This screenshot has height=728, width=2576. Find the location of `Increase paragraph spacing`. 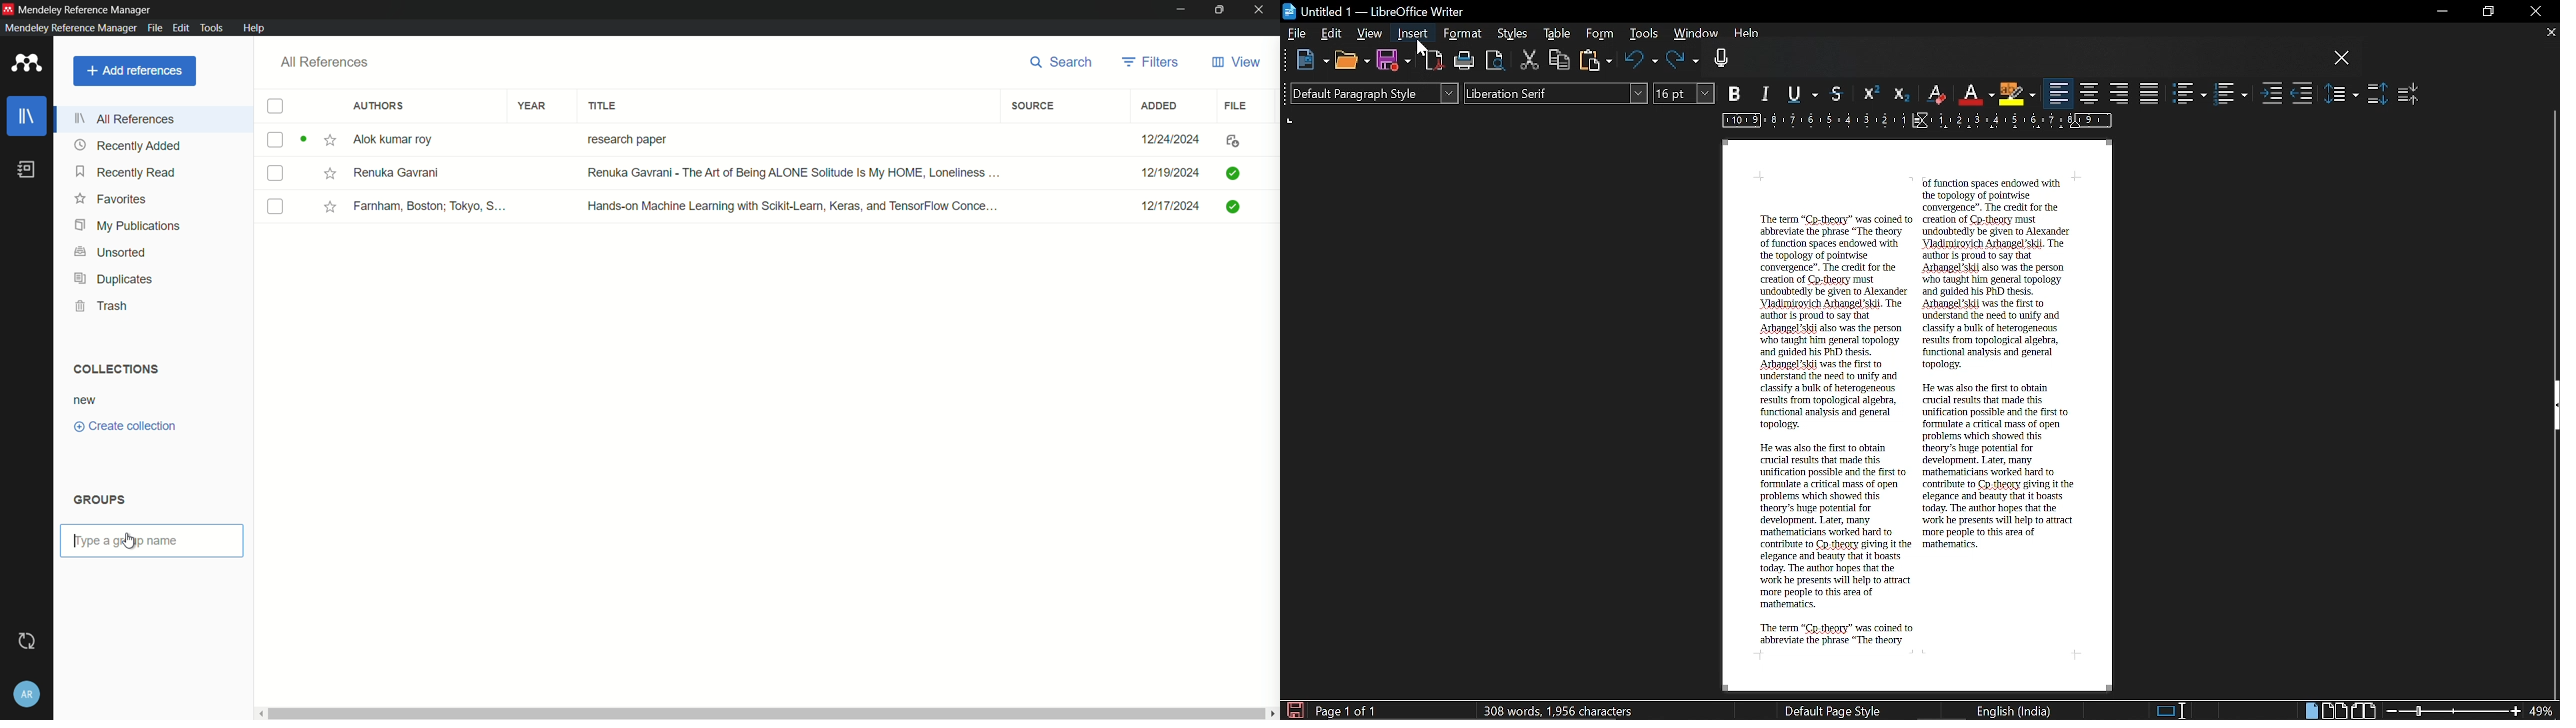

Increase paragraph spacing is located at coordinates (2377, 94).